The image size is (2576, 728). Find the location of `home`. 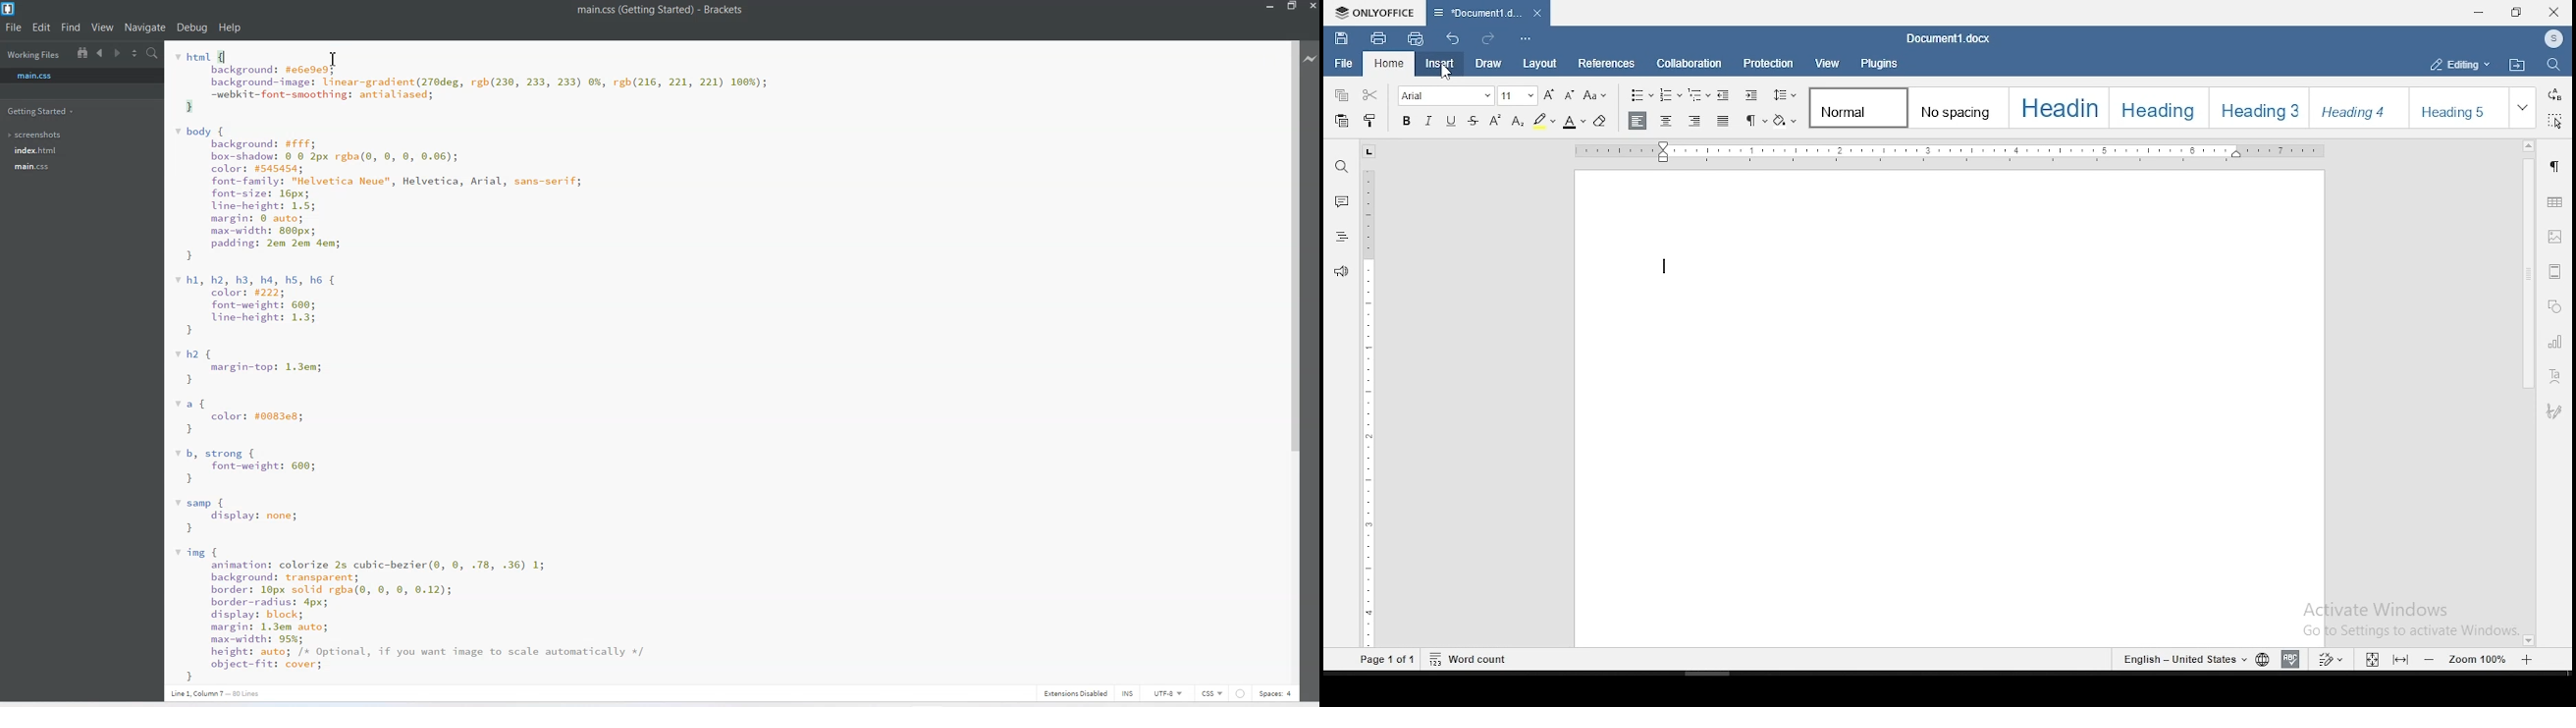

home is located at coordinates (1389, 64).